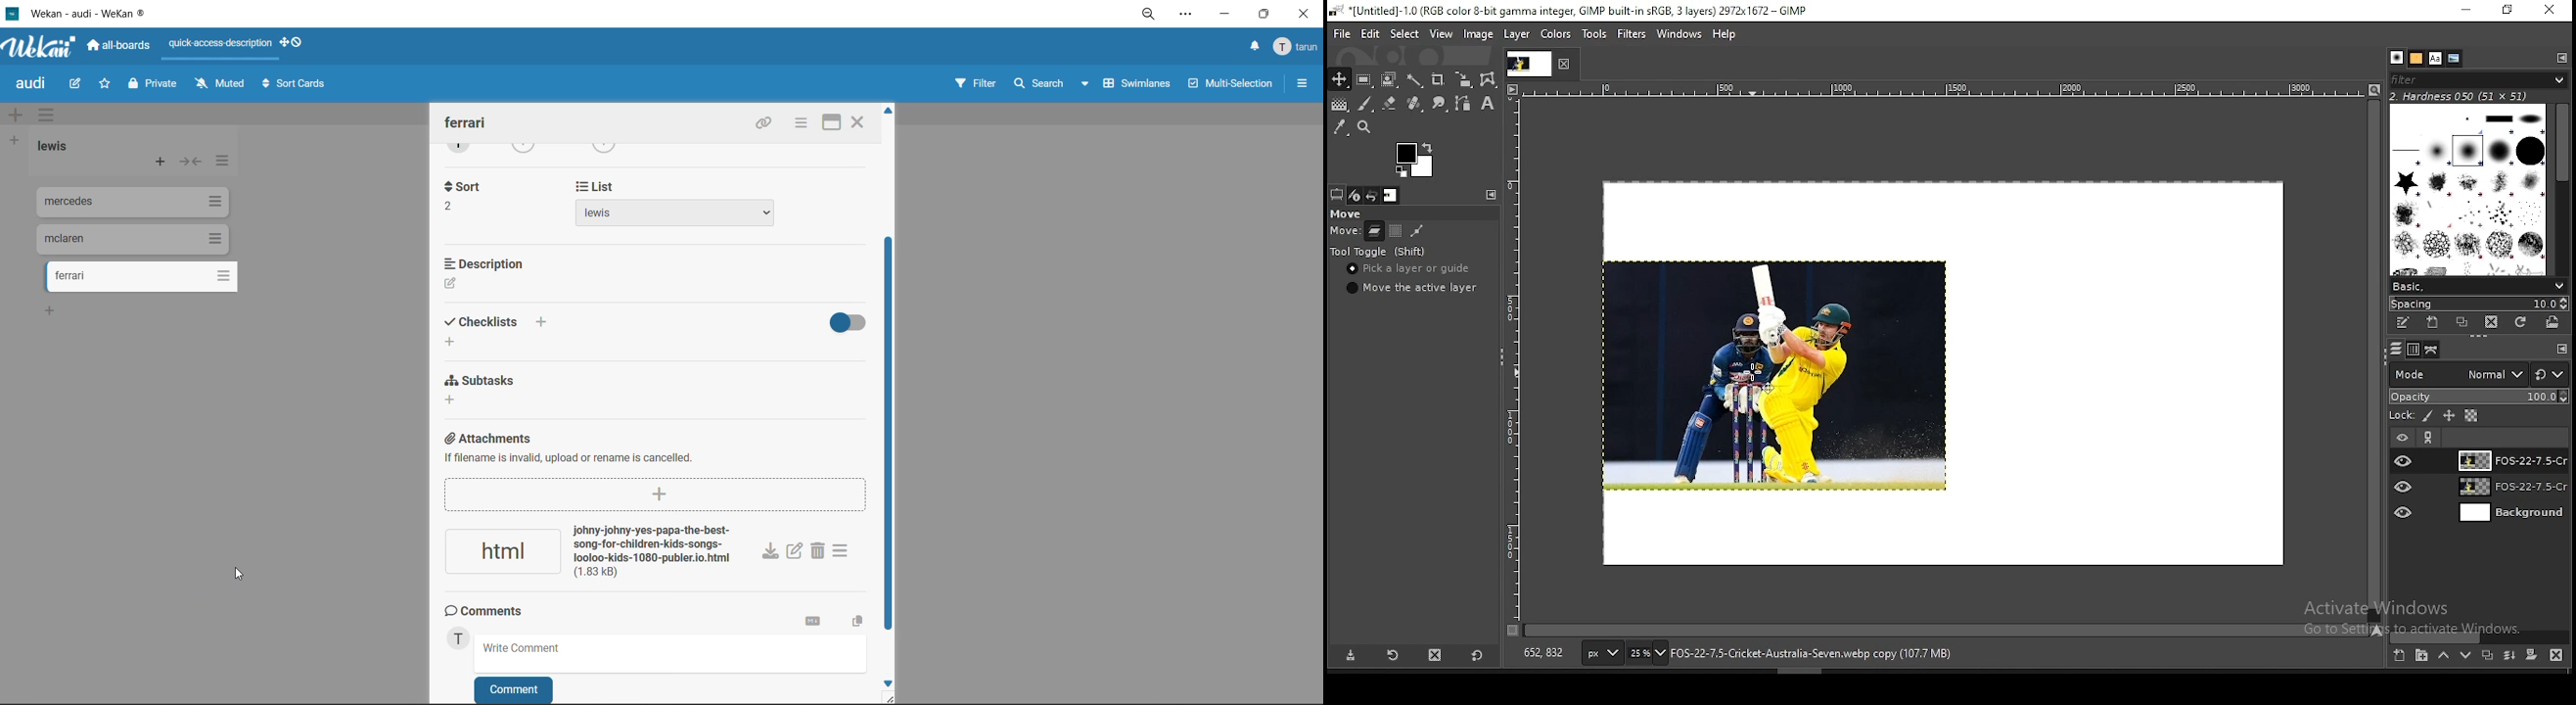  I want to click on help, so click(1725, 36).